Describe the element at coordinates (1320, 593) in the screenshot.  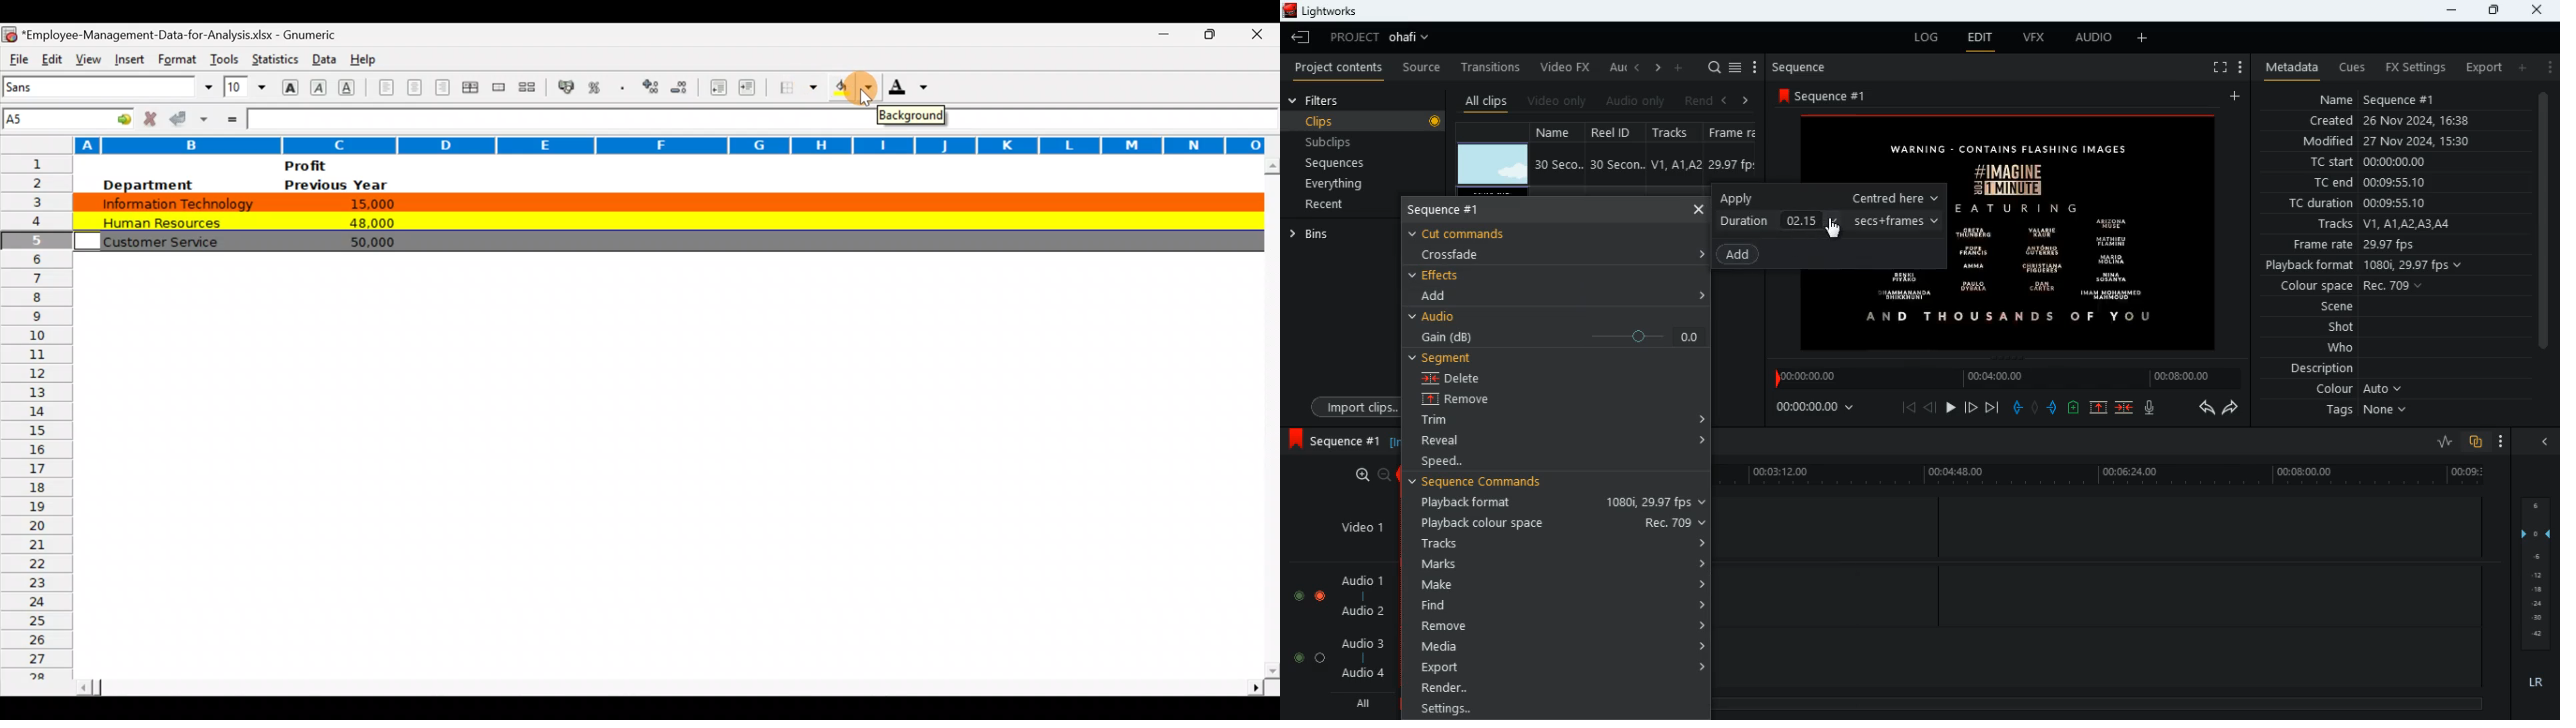
I see `Toggle` at that location.